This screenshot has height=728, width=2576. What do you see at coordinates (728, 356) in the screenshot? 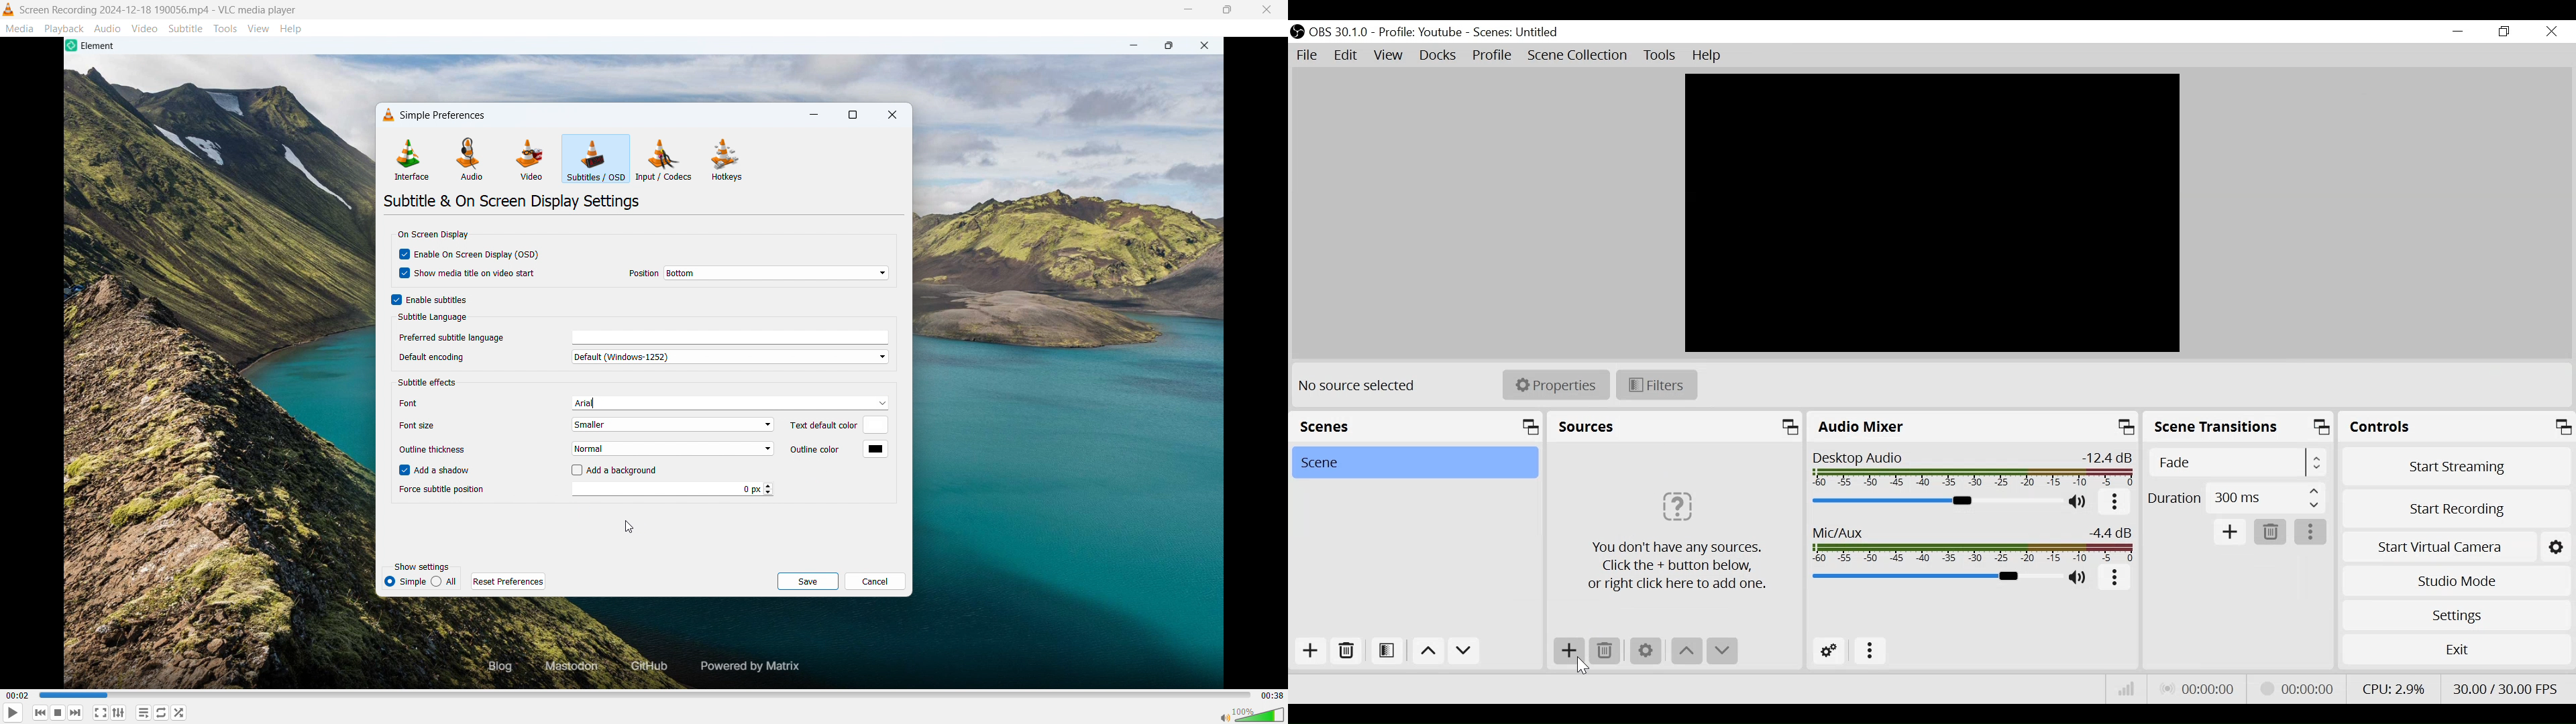
I see `set default encoding` at bounding box center [728, 356].